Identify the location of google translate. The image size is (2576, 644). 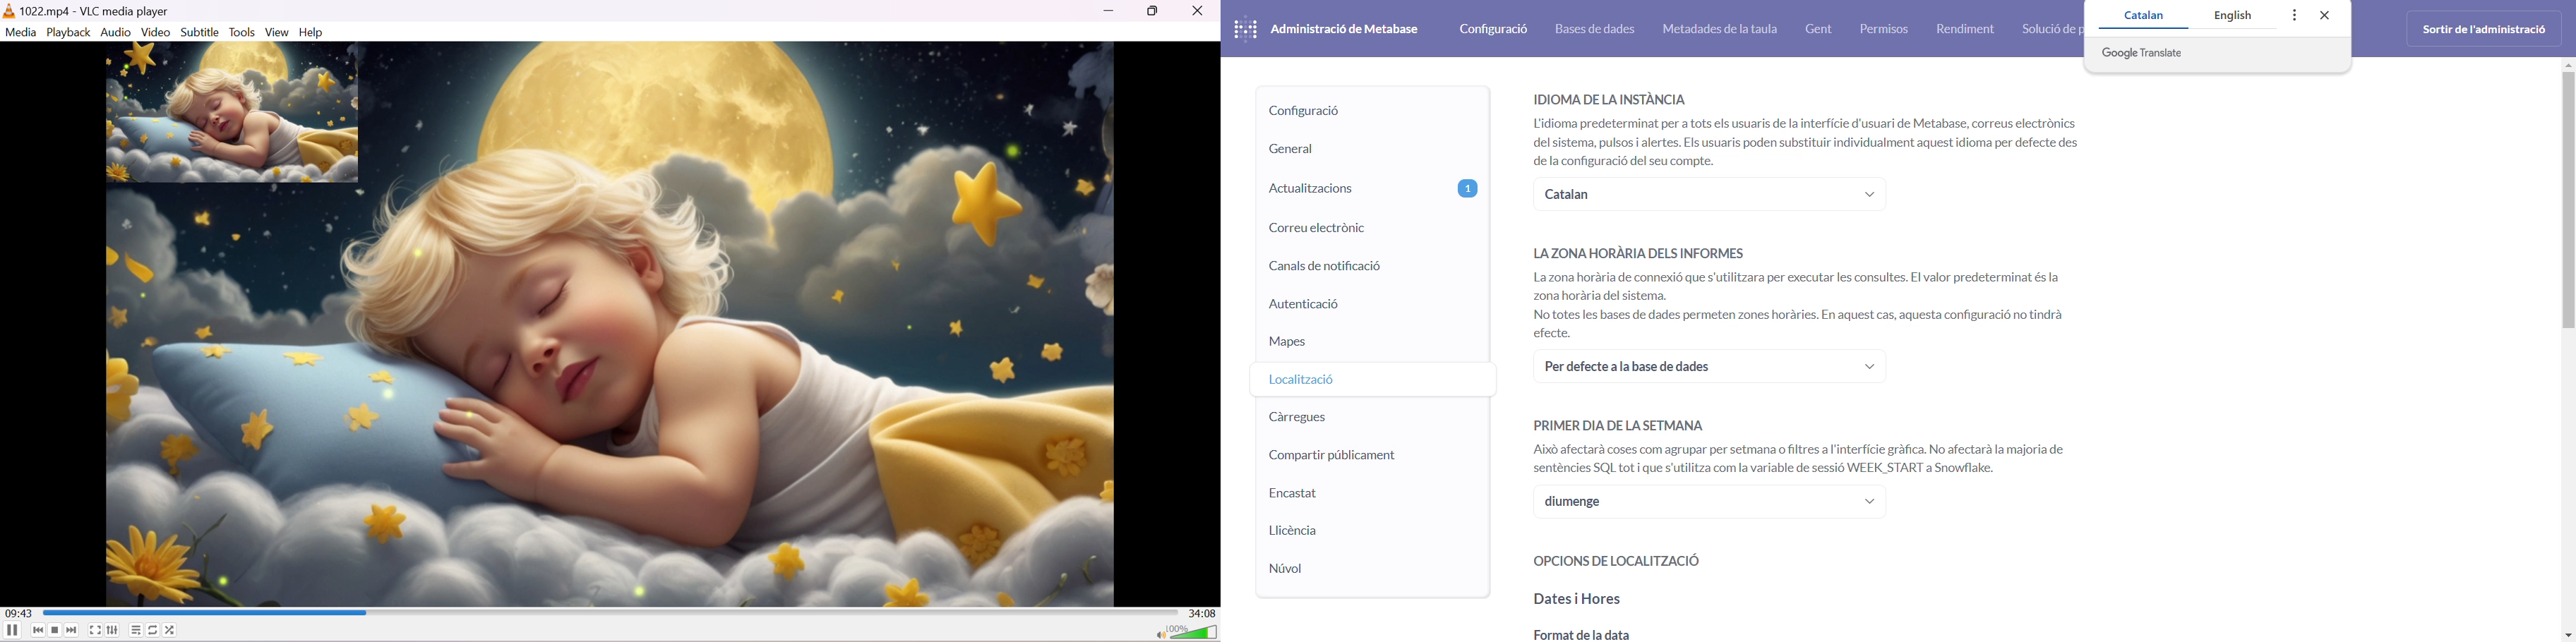
(2219, 54).